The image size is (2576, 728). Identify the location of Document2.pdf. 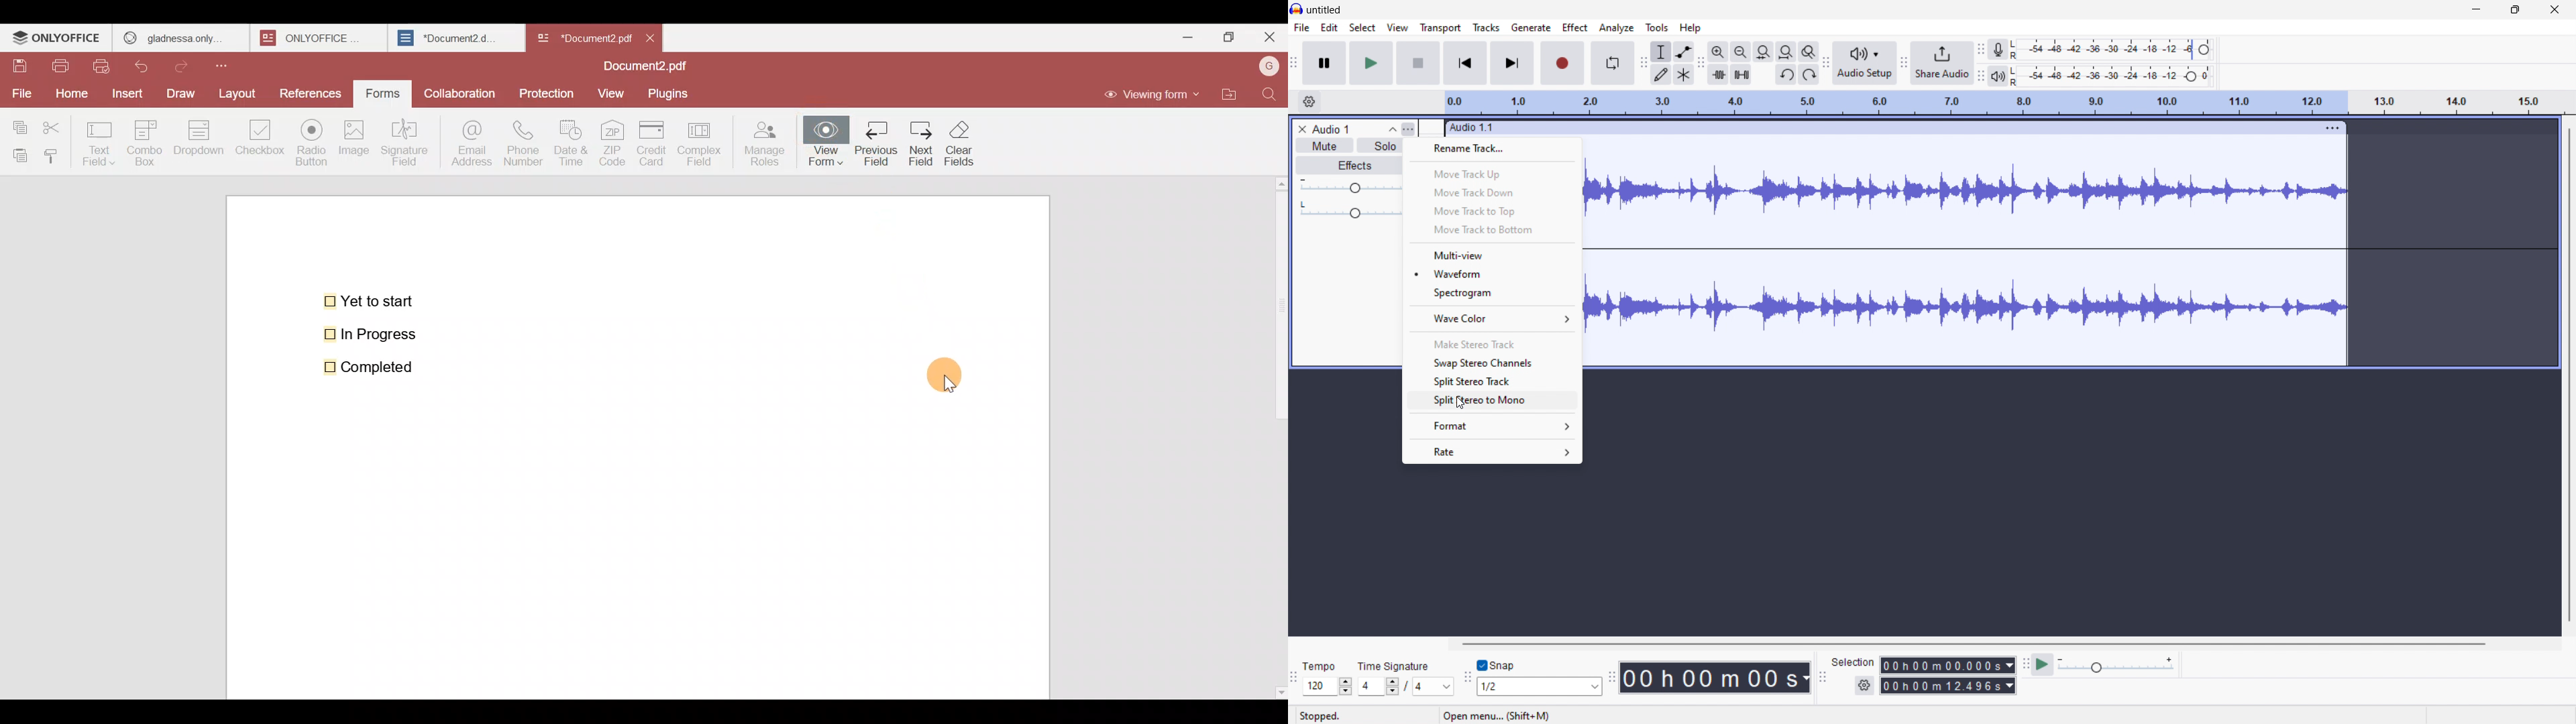
(641, 68).